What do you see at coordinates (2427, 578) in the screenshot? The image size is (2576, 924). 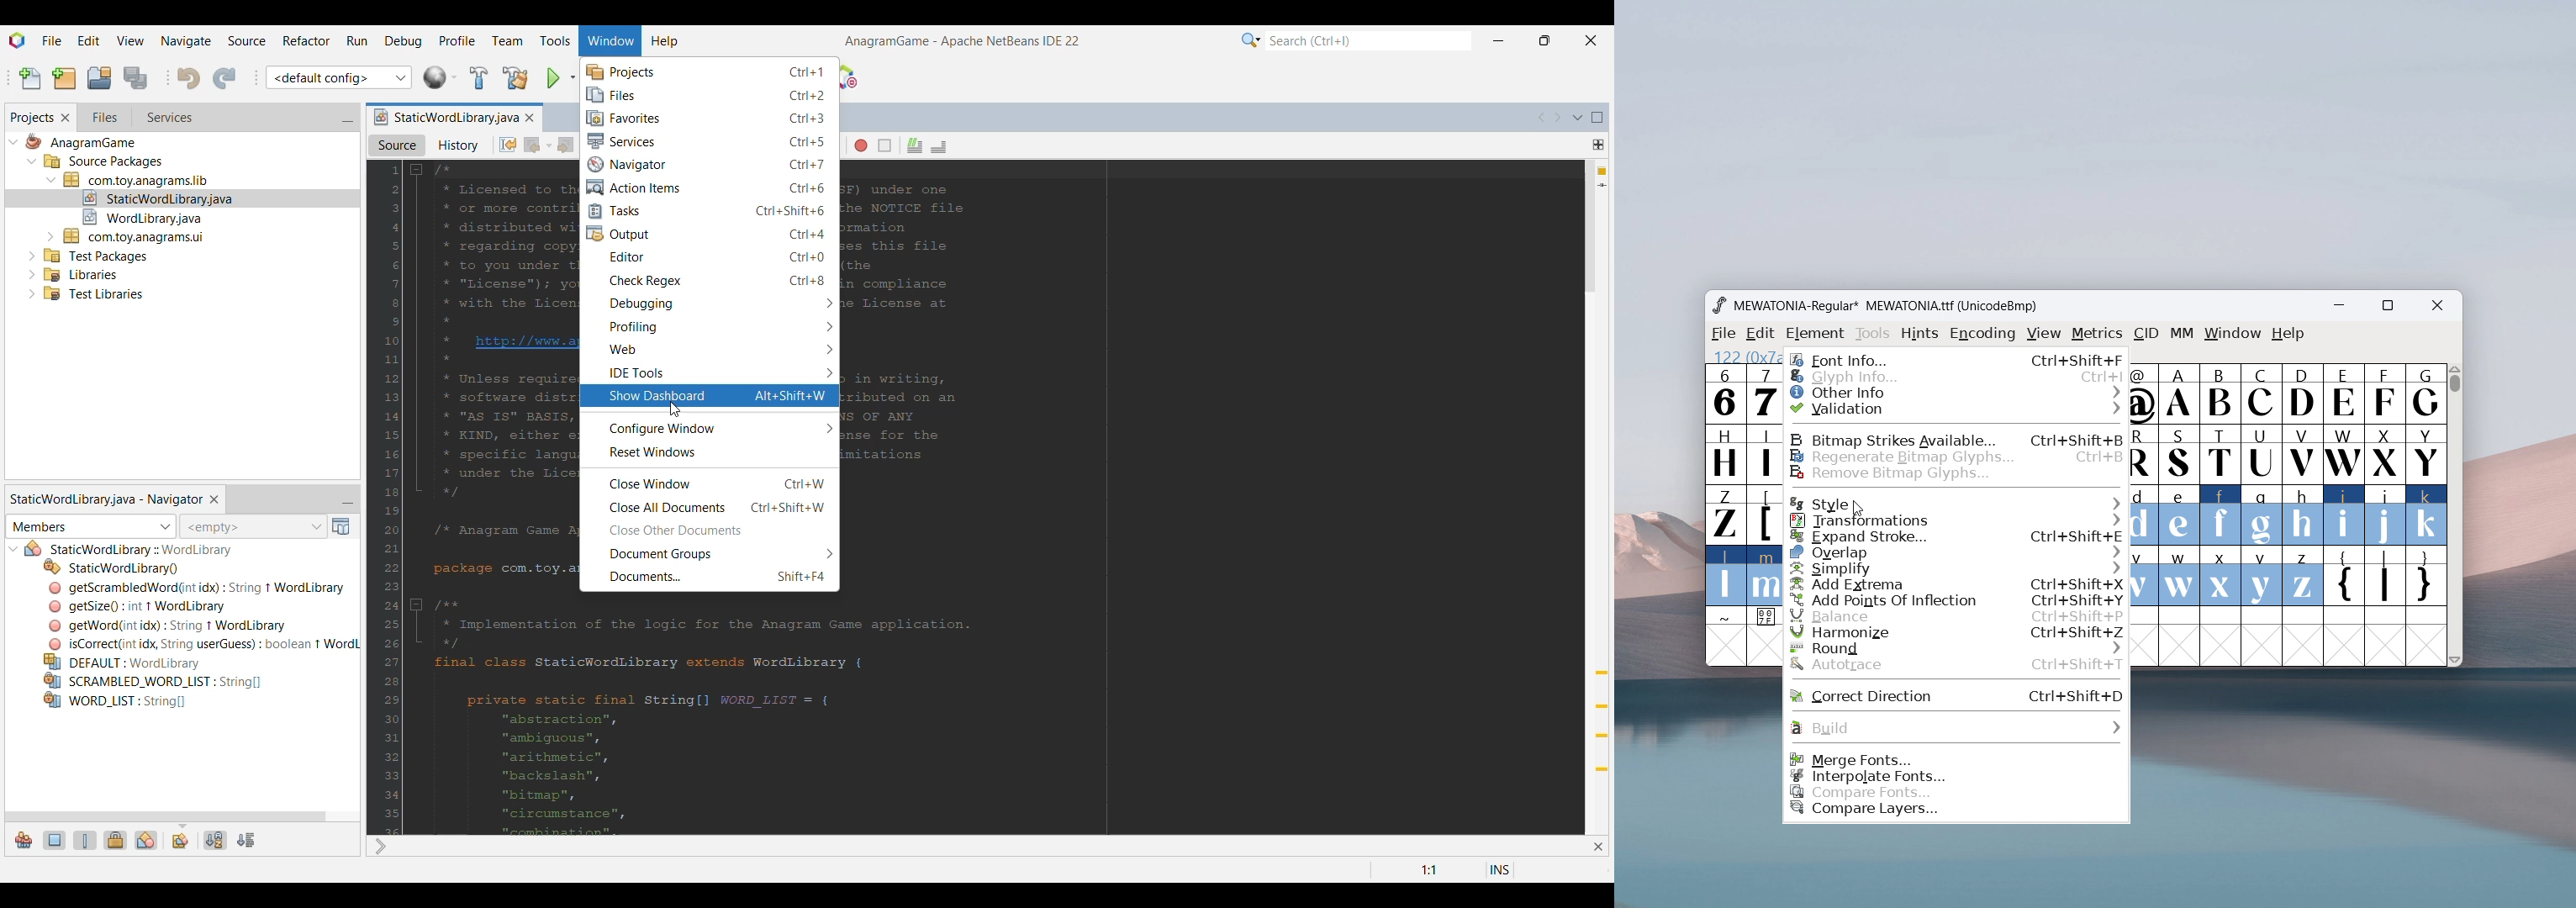 I see `}` at bounding box center [2427, 578].